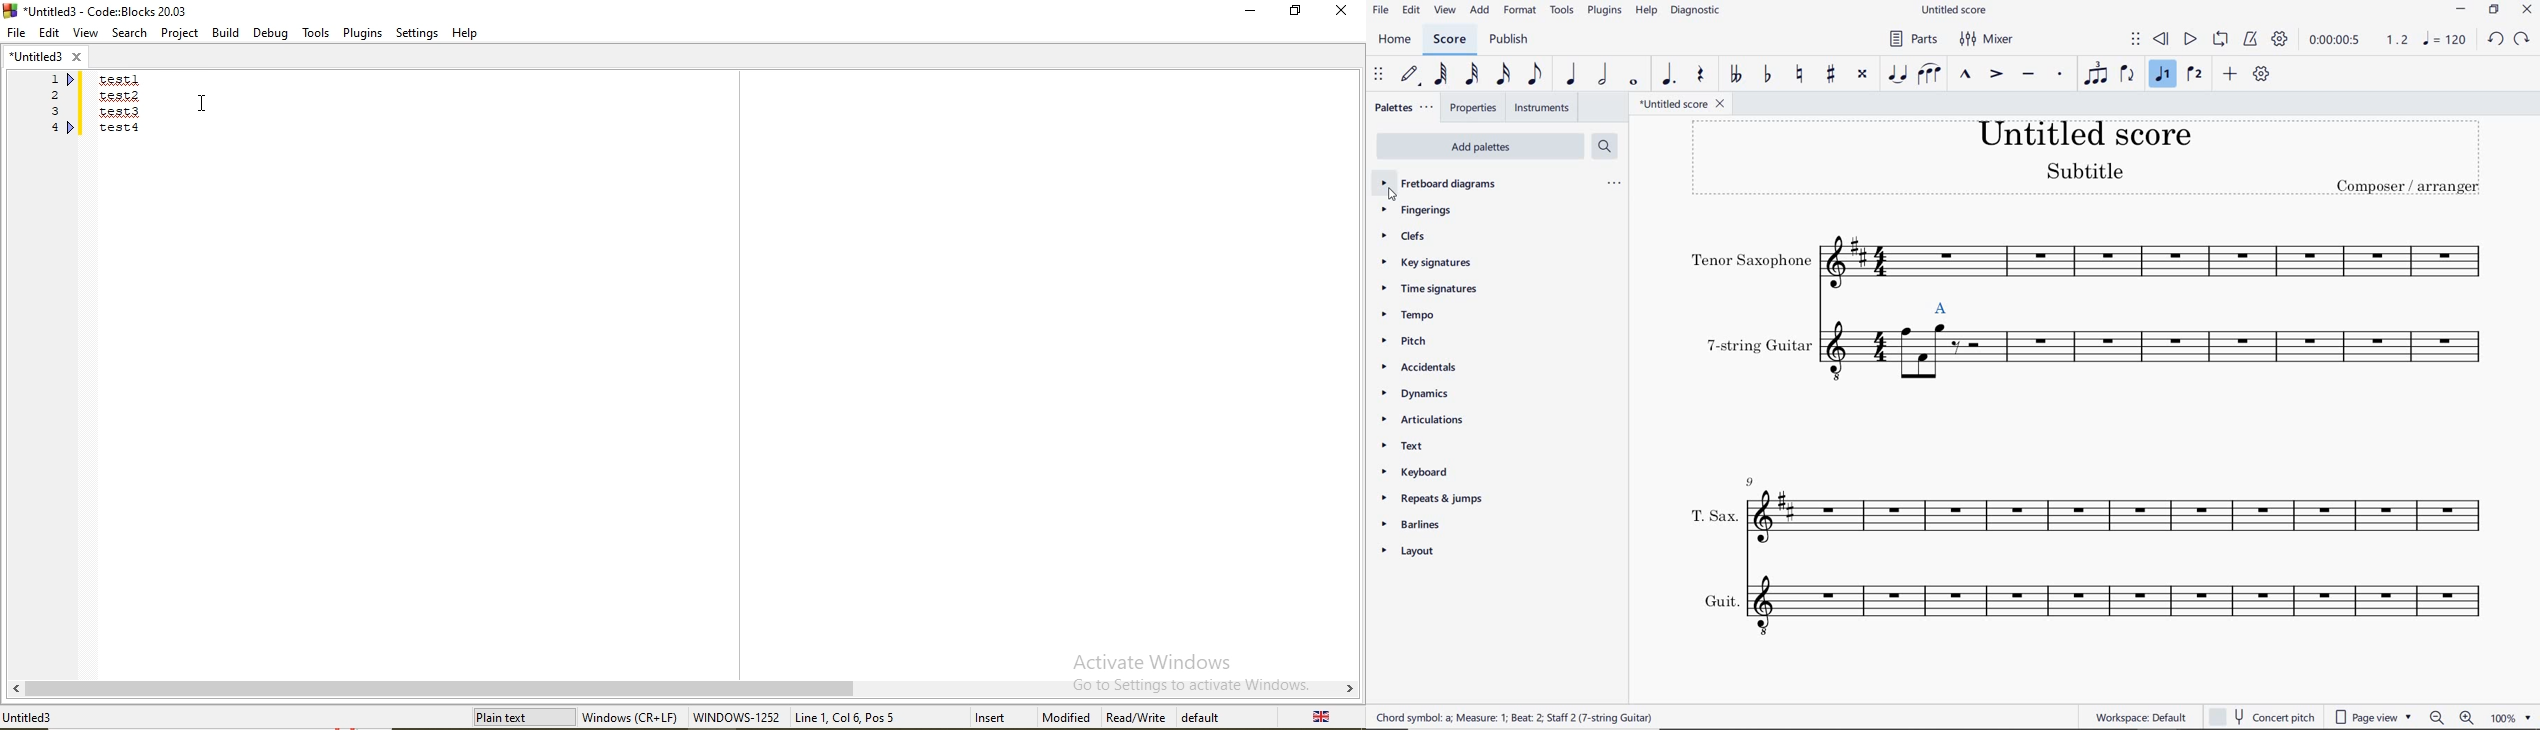  What do you see at coordinates (1417, 472) in the screenshot?
I see `KEYBOARD` at bounding box center [1417, 472].